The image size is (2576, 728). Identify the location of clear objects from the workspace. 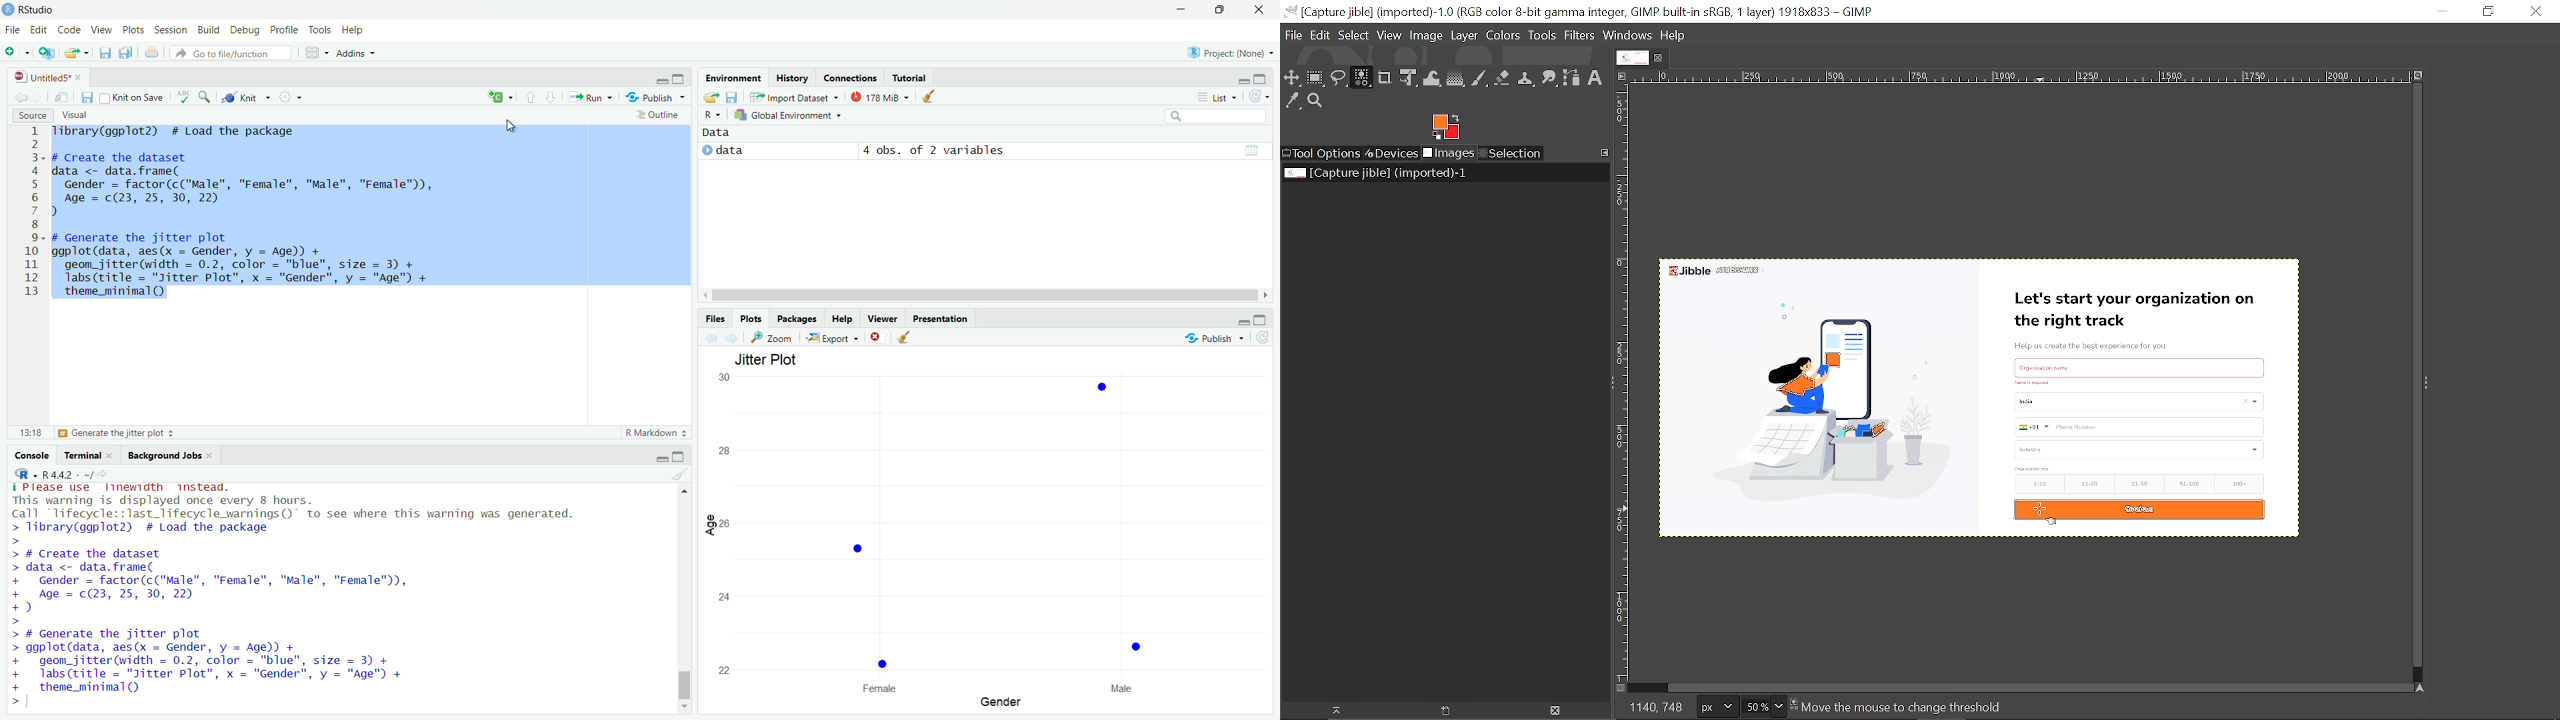
(933, 97).